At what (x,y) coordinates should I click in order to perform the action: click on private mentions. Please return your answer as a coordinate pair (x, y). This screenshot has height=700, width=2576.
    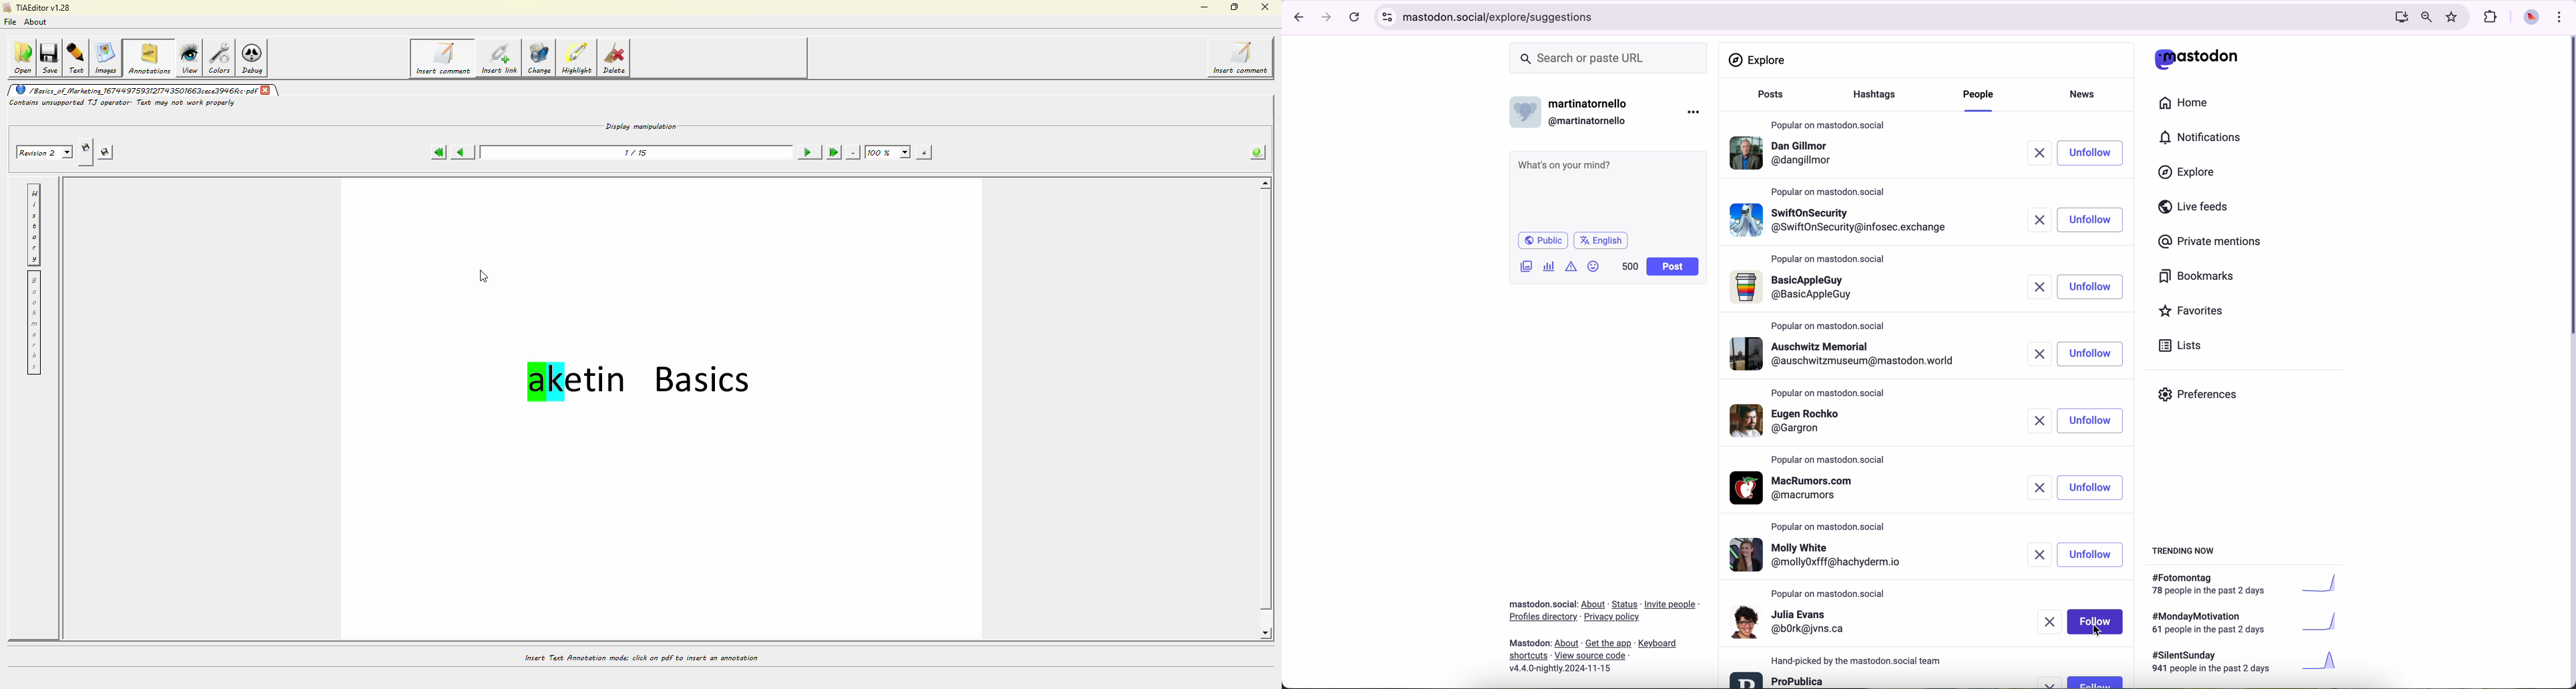
    Looking at the image, I should click on (2211, 242).